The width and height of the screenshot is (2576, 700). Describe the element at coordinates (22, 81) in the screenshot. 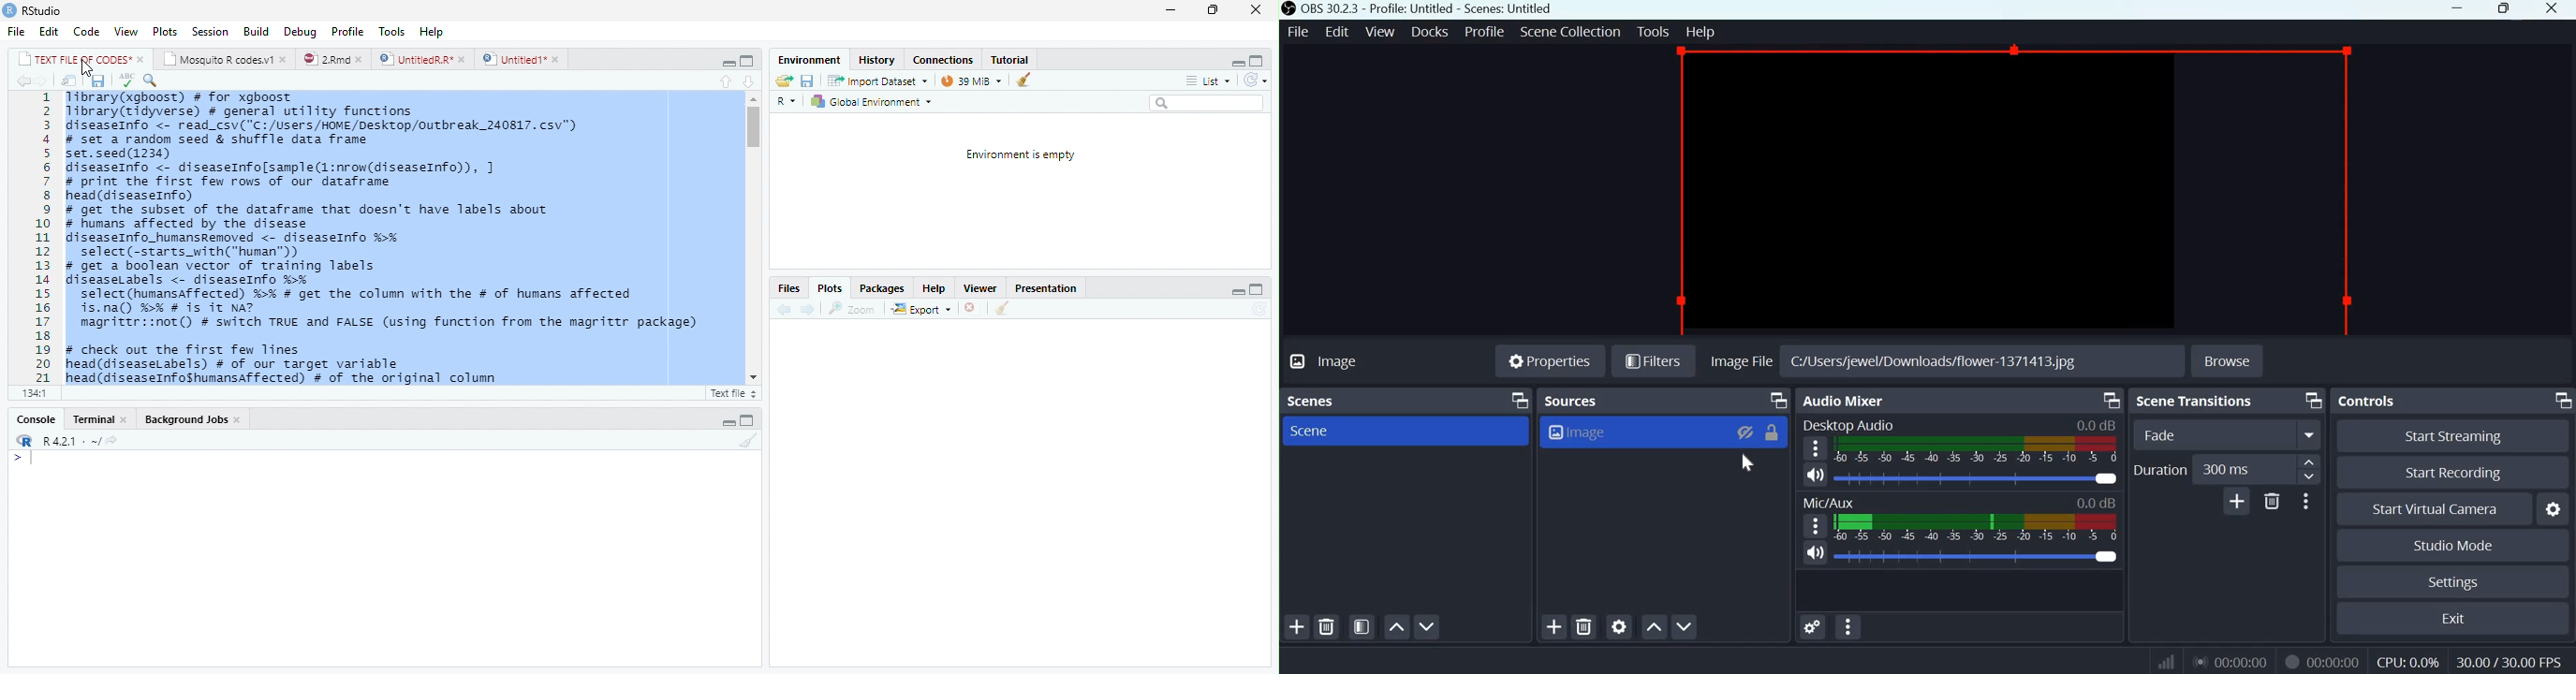

I see `Previous` at that location.